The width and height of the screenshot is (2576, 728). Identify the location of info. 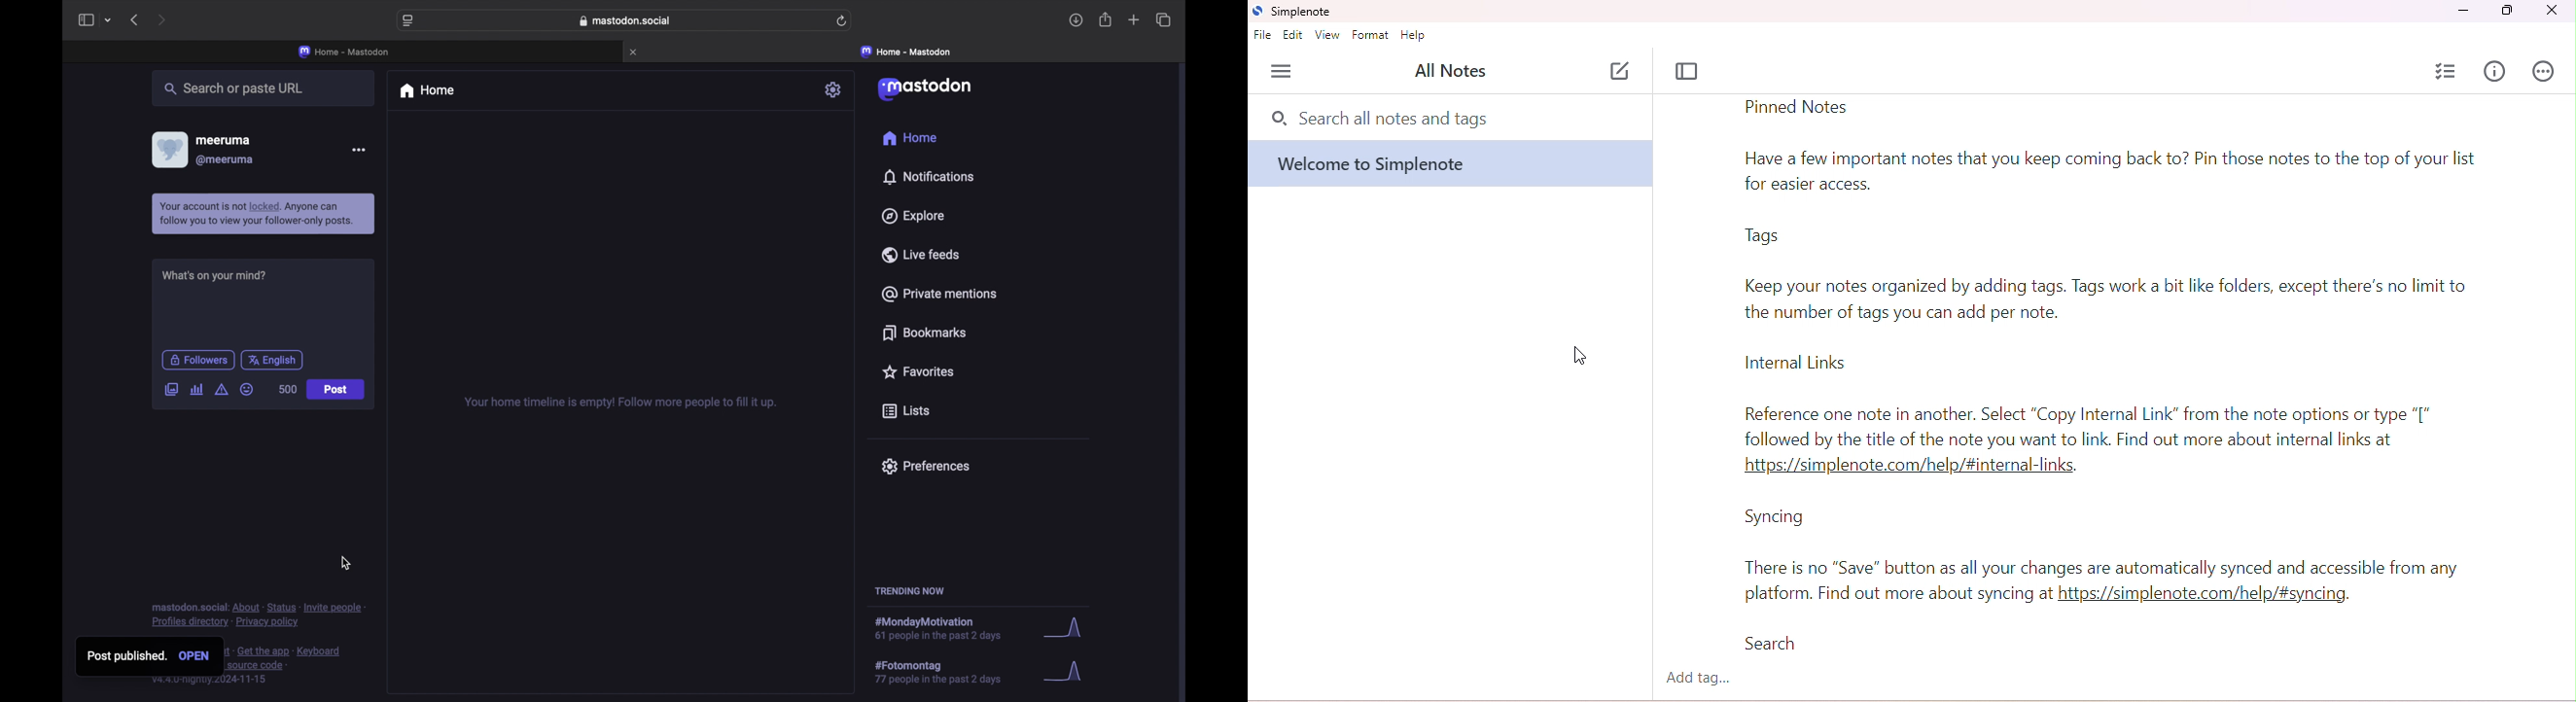
(2493, 71).